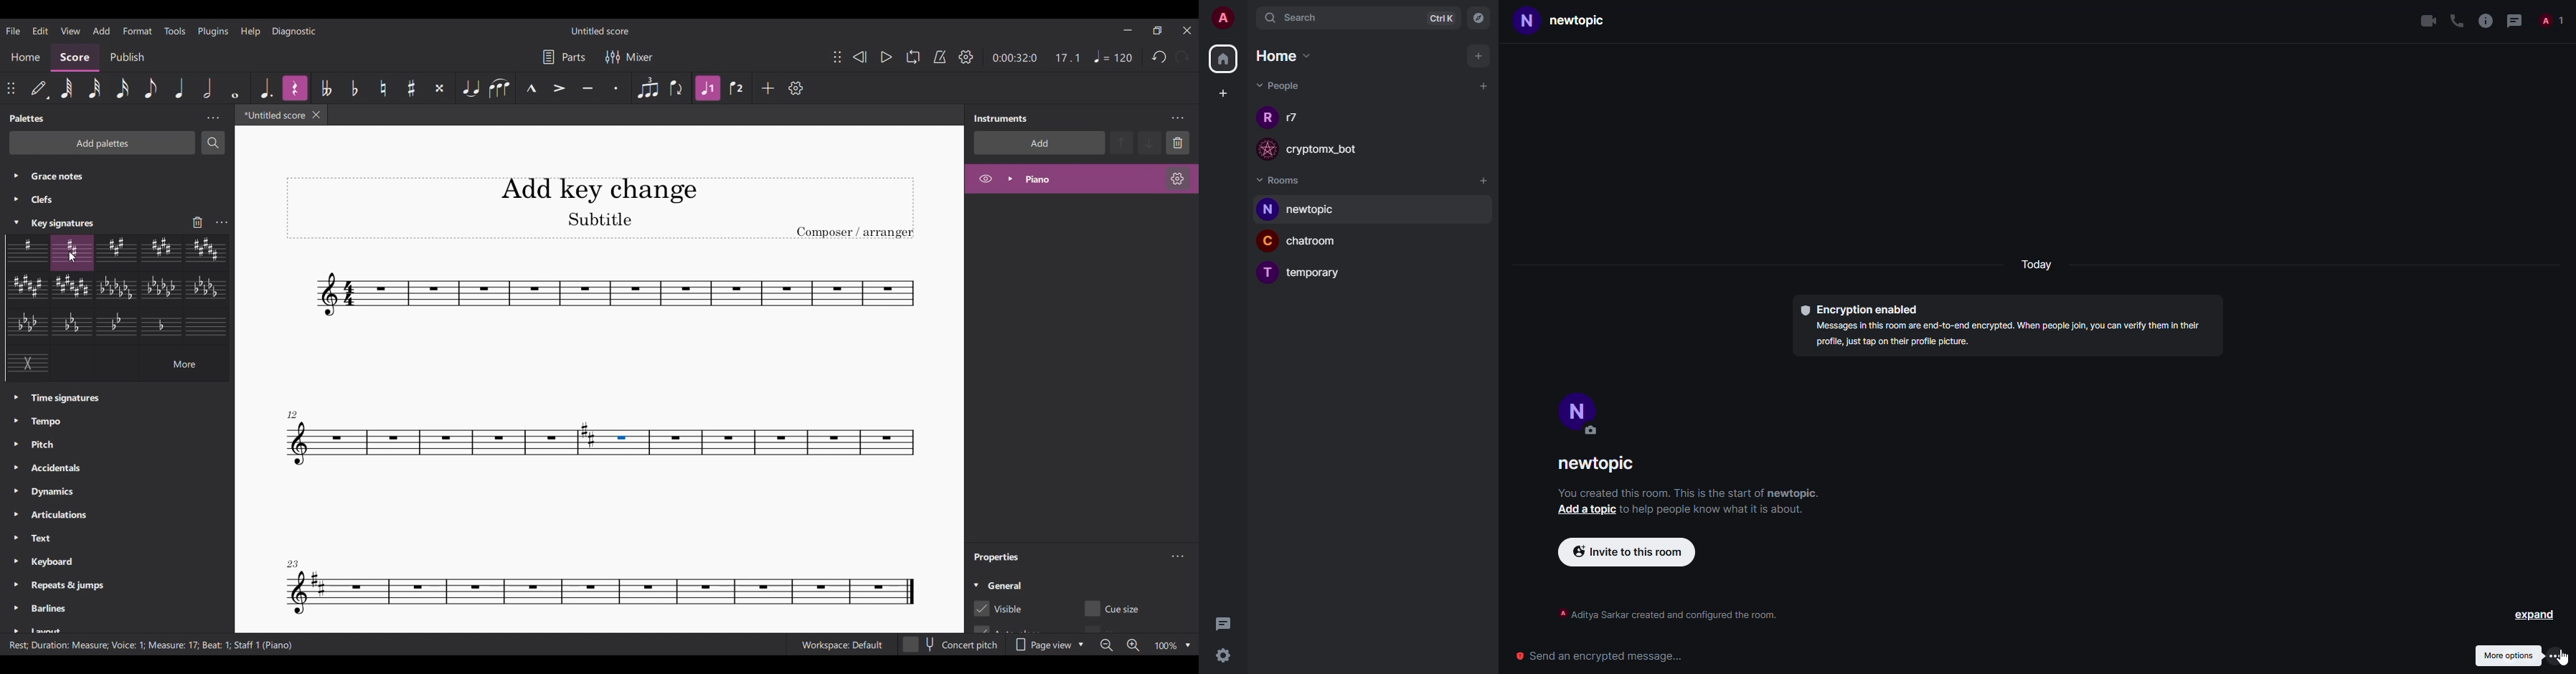 The width and height of the screenshot is (2576, 700). I want to click on Edit menu, so click(41, 31).